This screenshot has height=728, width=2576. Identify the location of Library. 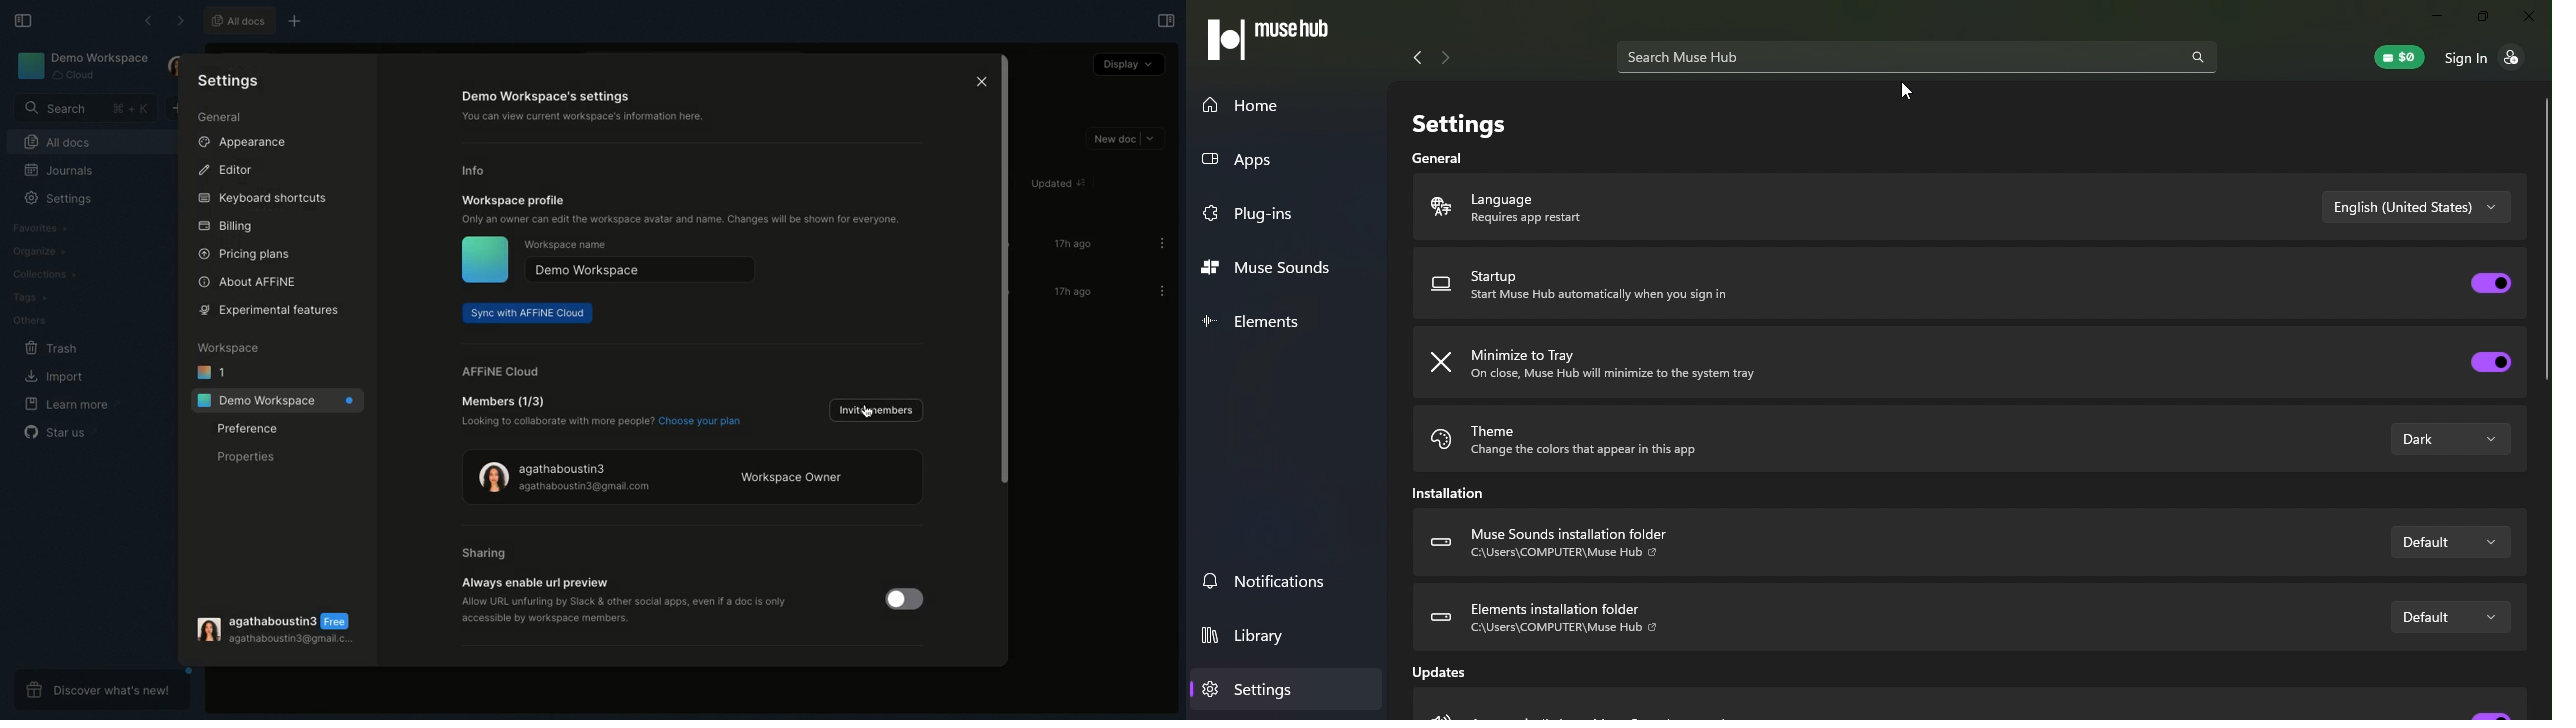
(1254, 639).